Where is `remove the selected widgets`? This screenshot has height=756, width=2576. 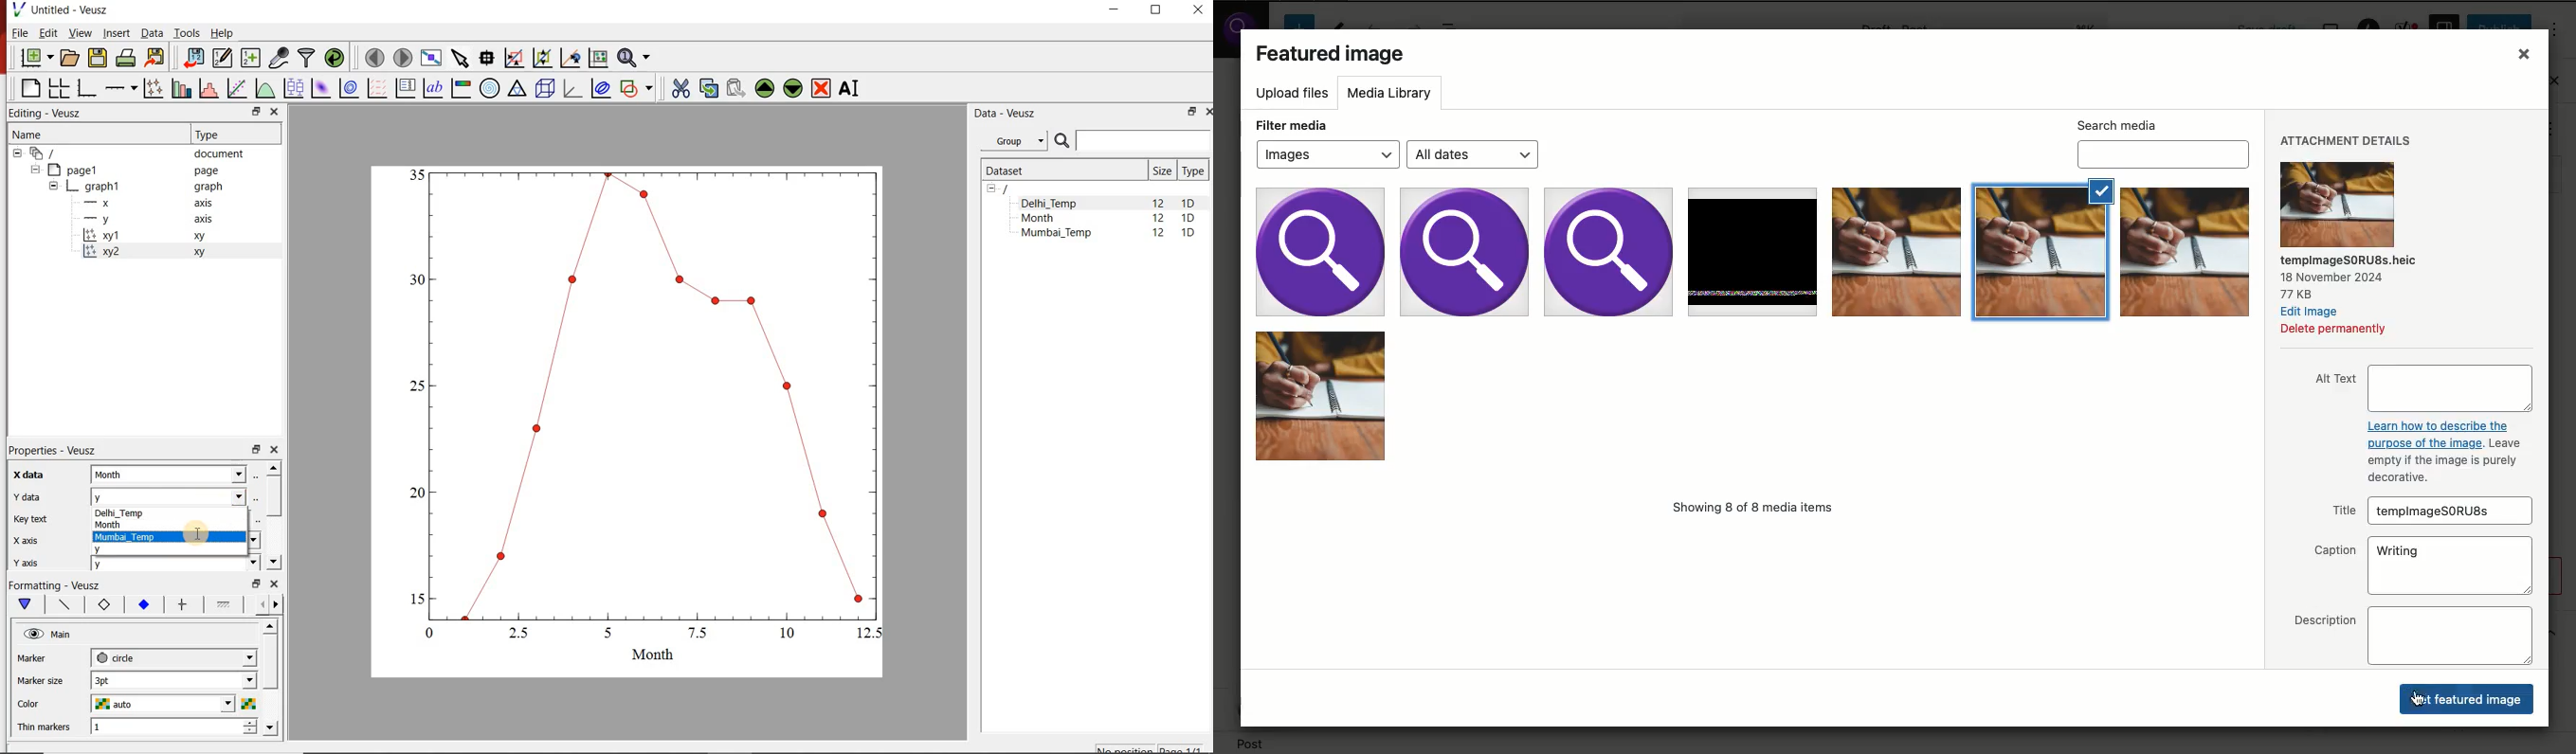
remove the selected widgets is located at coordinates (822, 88).